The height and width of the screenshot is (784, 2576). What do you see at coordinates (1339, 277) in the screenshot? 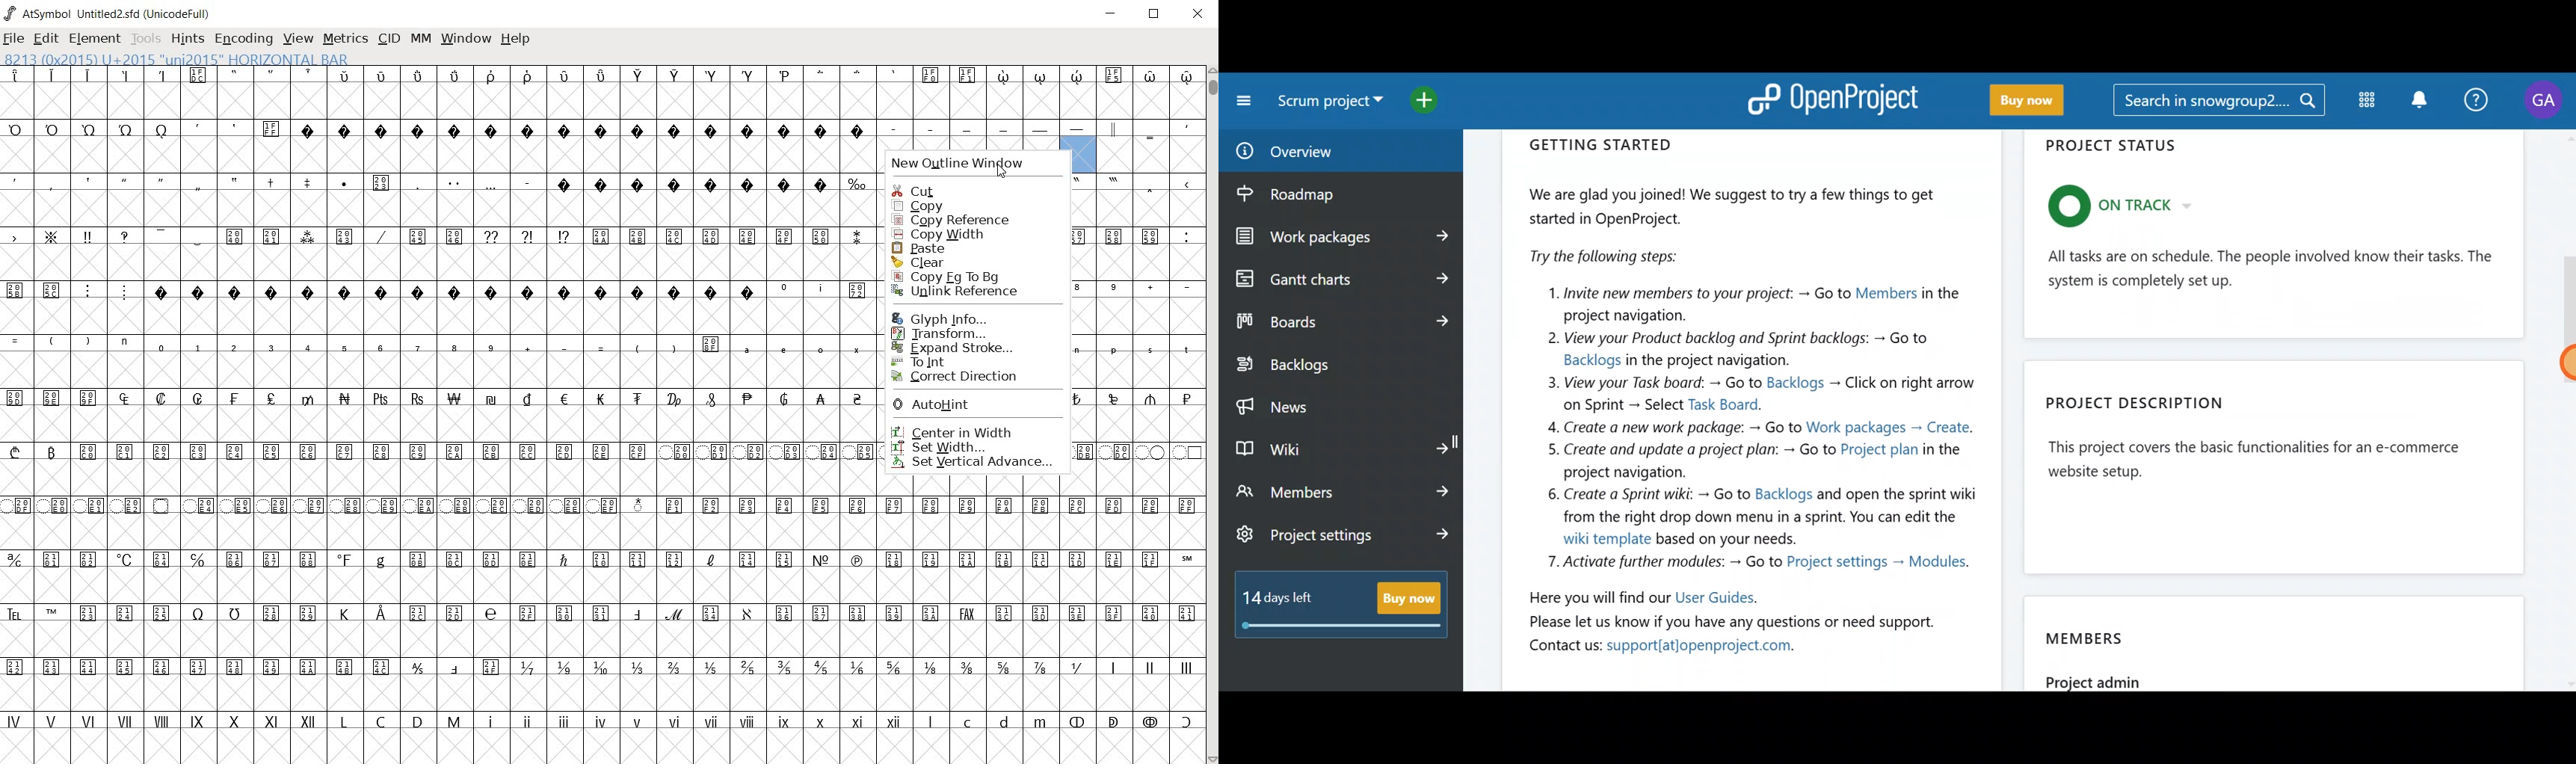
I see `Gantt charts` at bounding box center [1339, 277].